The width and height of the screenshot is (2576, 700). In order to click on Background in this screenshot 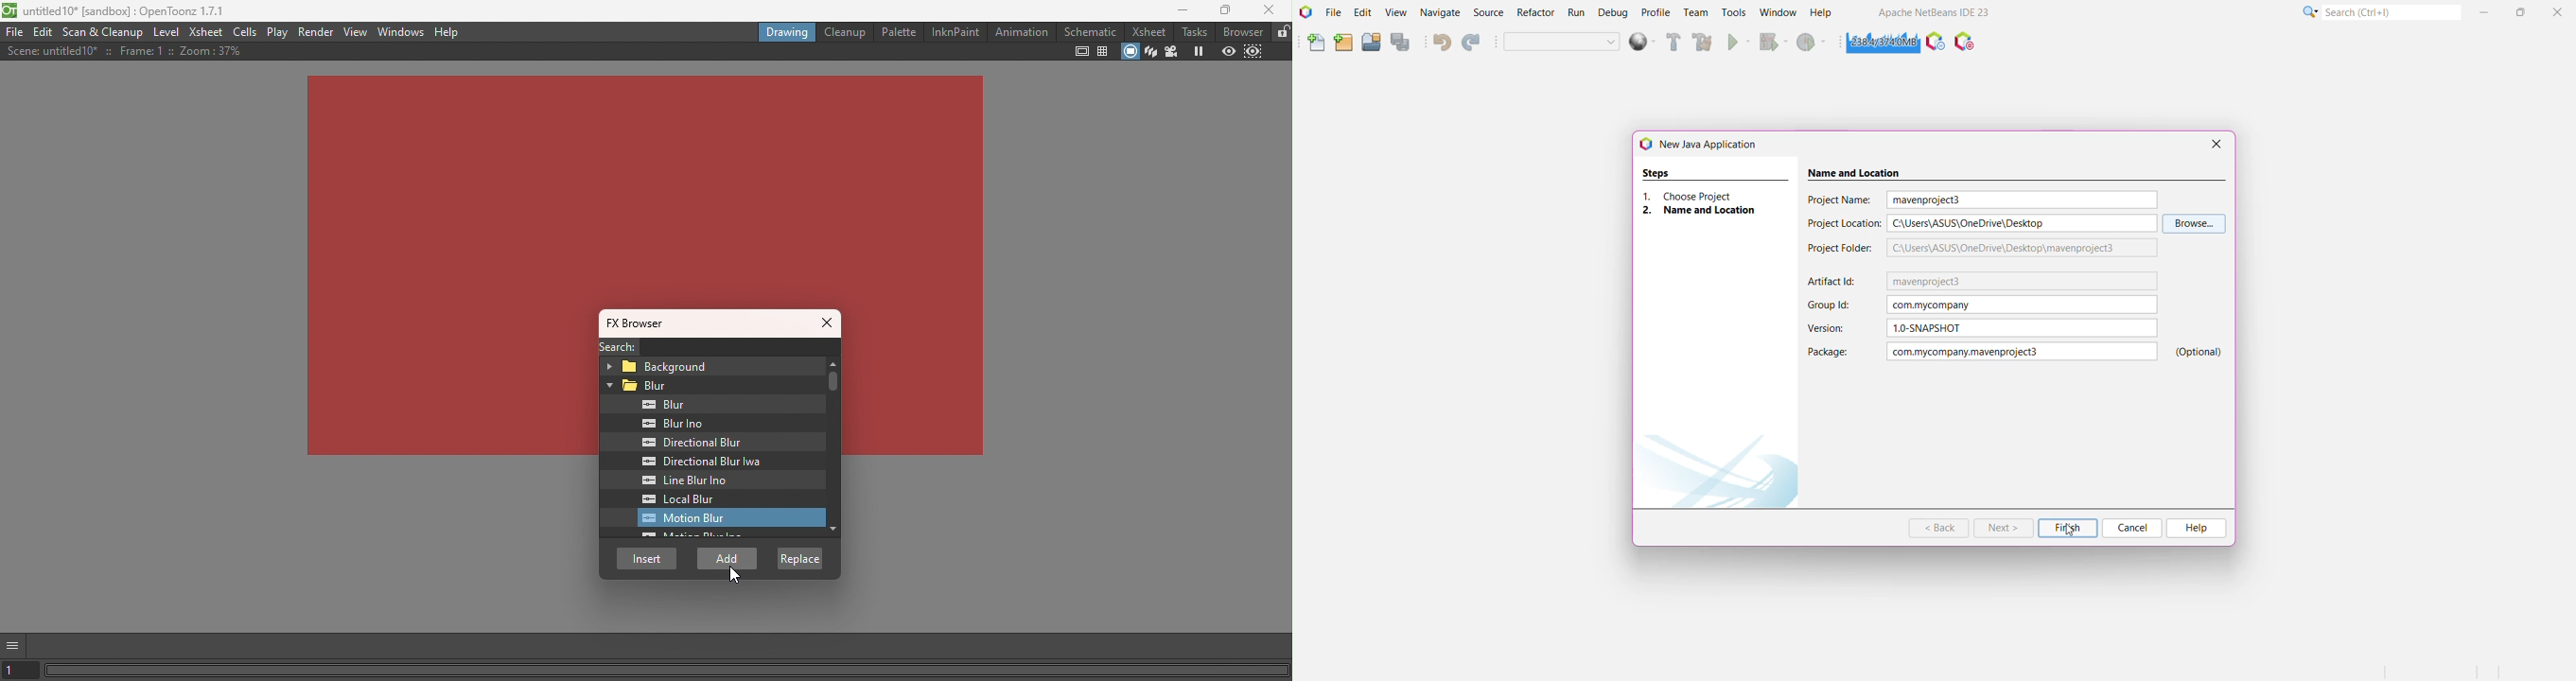, I will do `click(708, 365)`.